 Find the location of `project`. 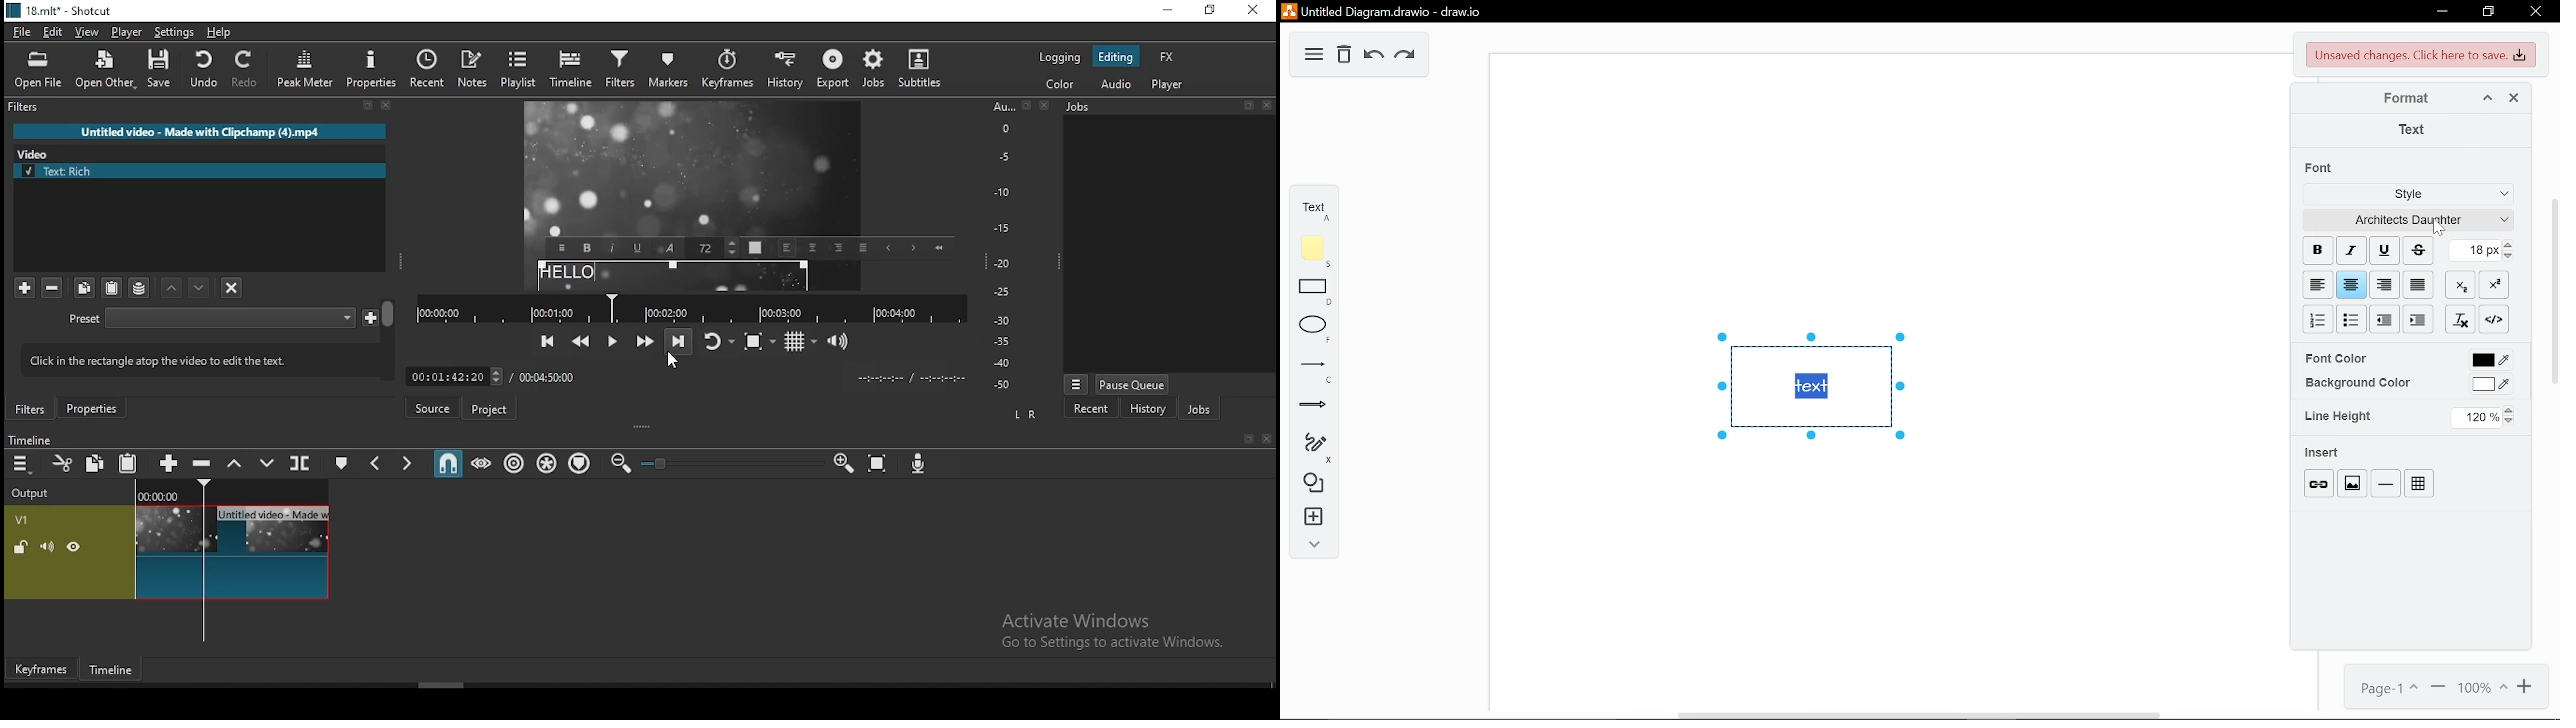

project is located at coordinates (487, 410).